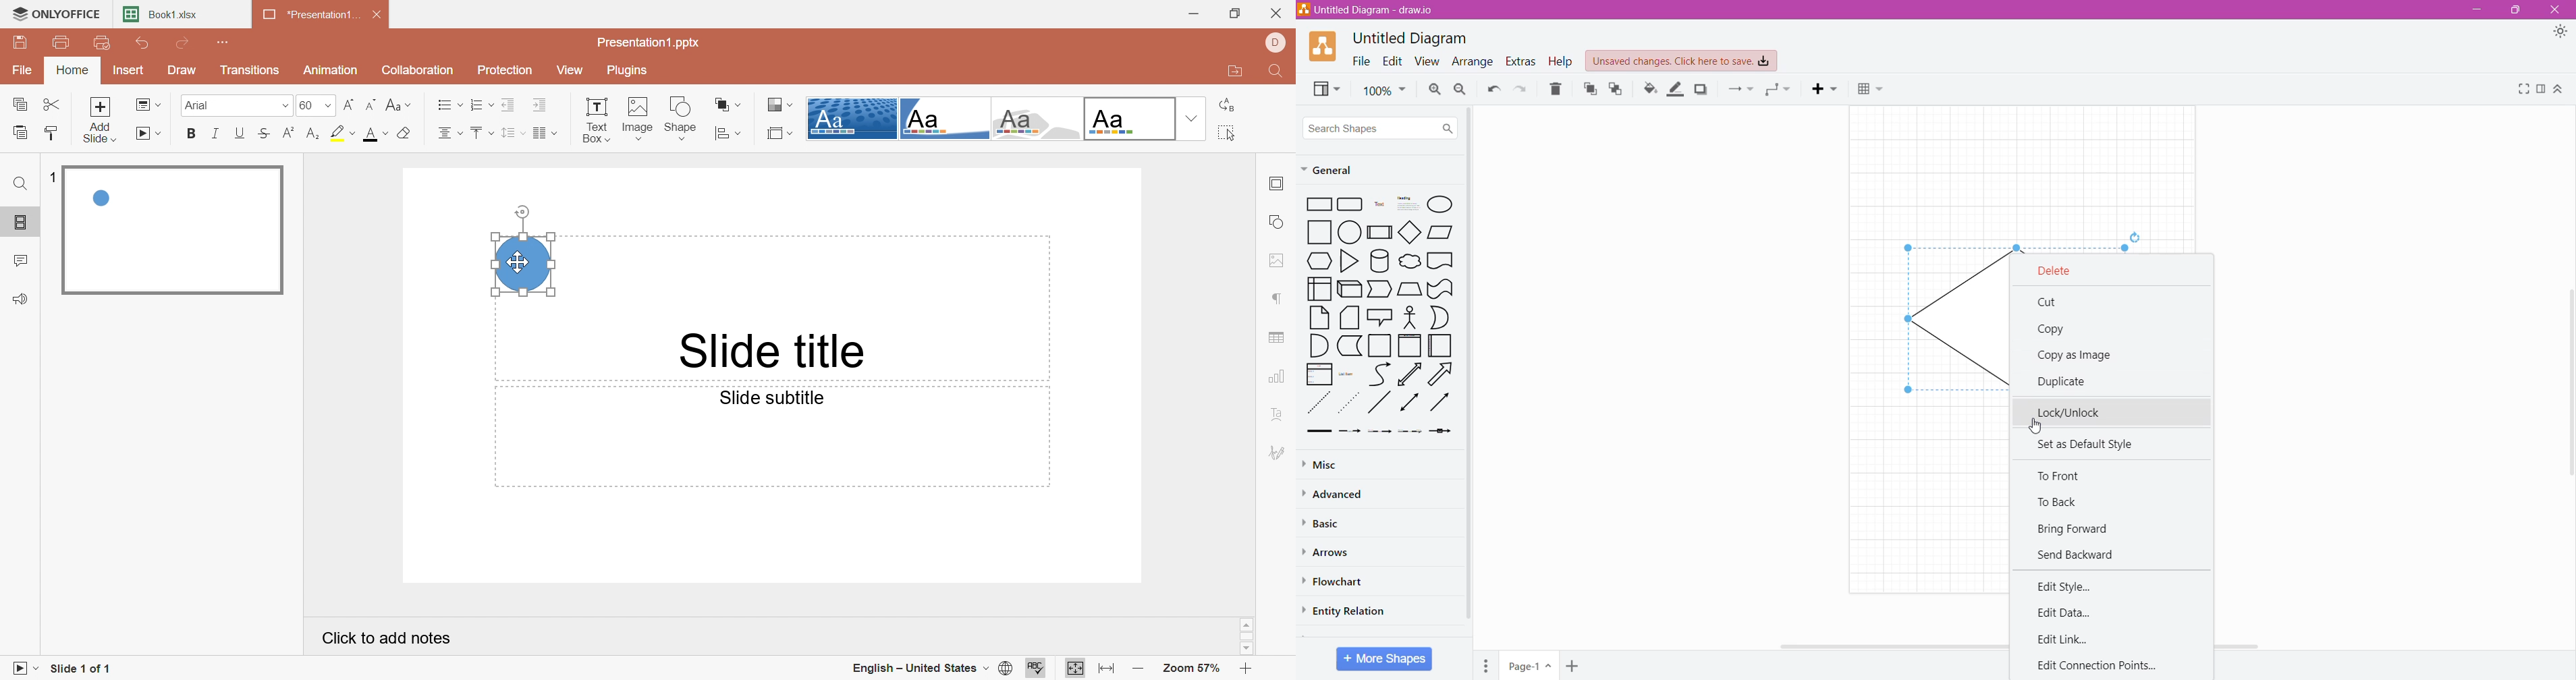 The width and height of the screenshot is (2576, 700). I want to click on Send Backward, so click(2080, 553).